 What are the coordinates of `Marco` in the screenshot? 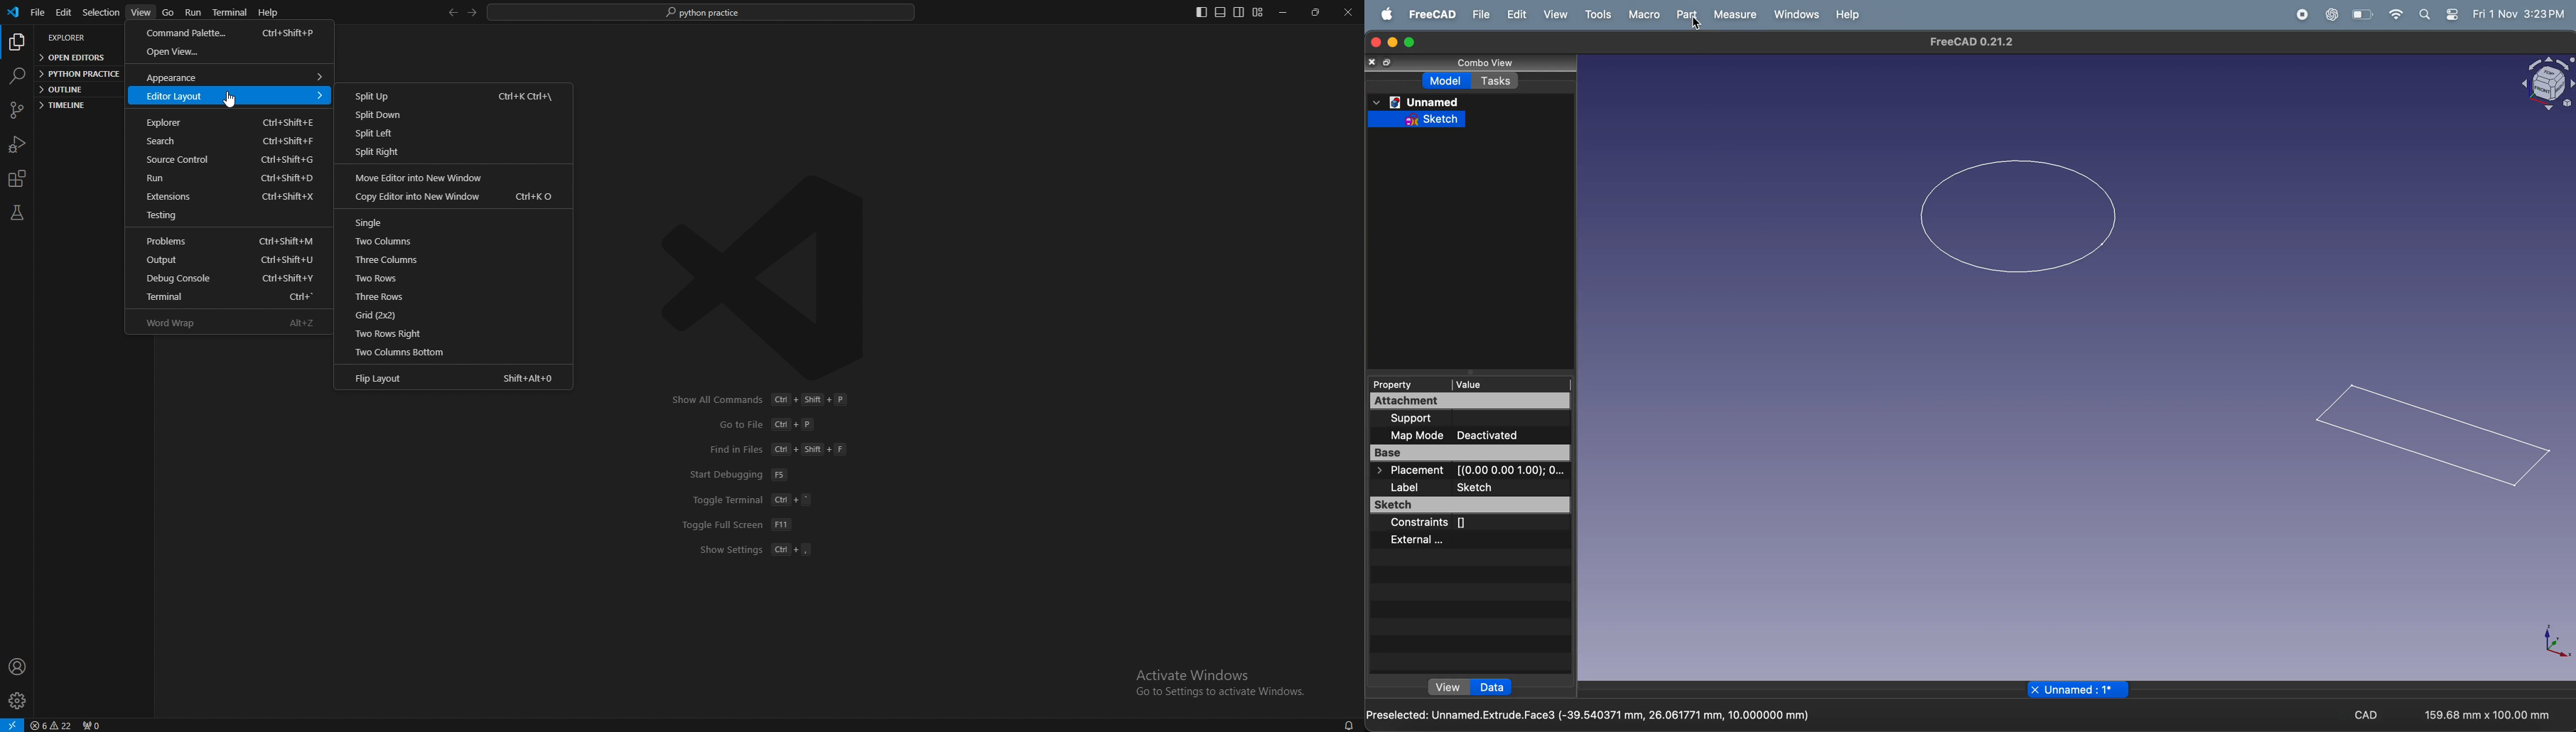 It's located at (1643, 14).